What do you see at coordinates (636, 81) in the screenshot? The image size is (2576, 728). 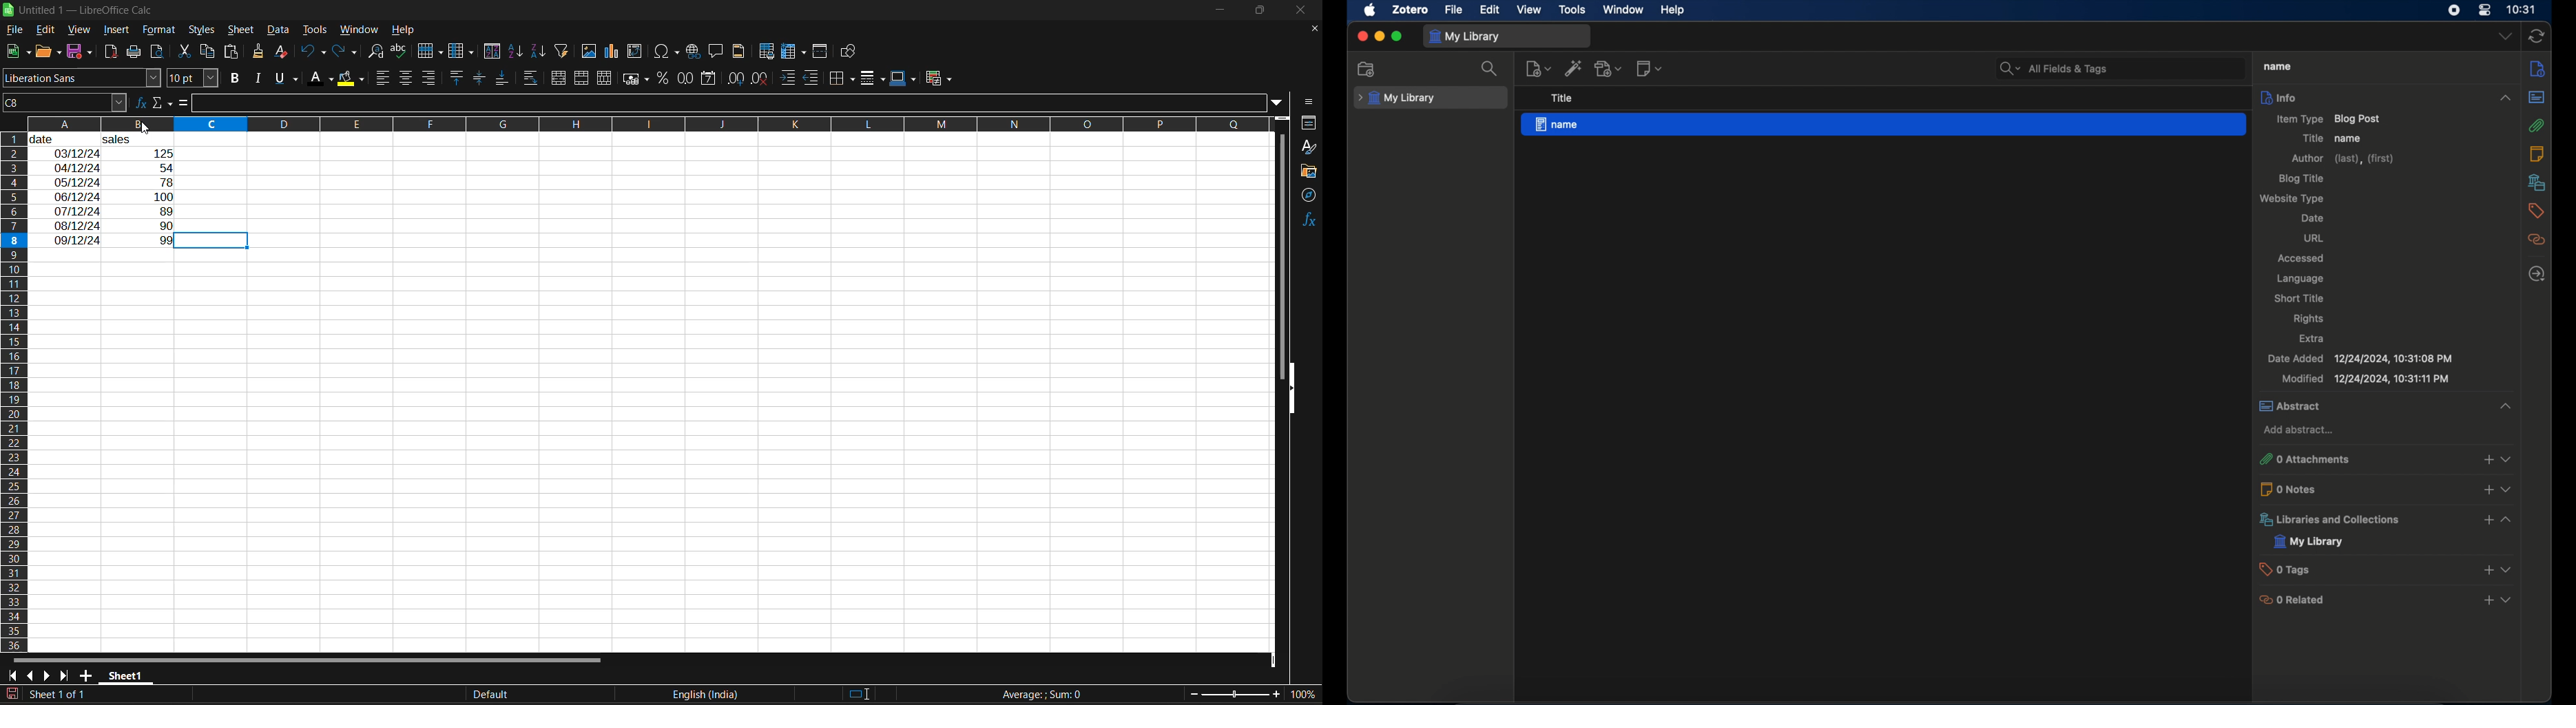 I see `format as currency` at bounding box center [636, 81].